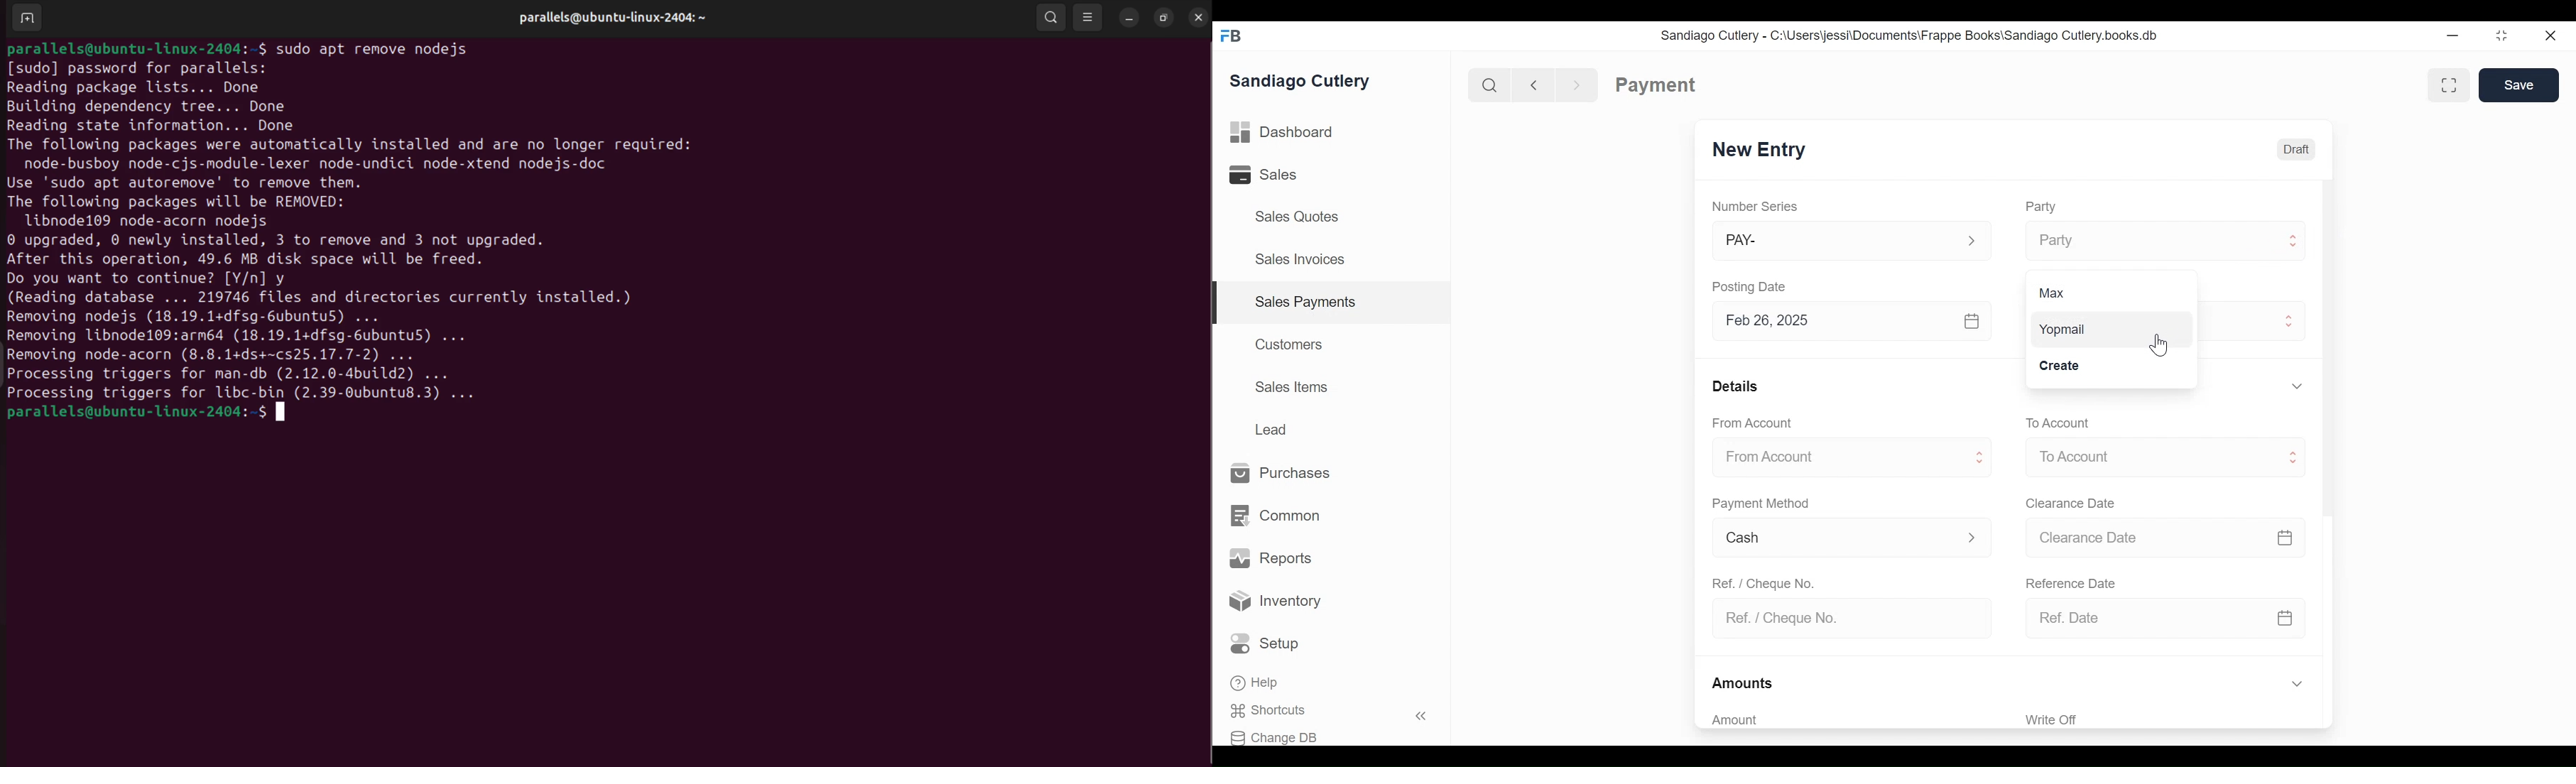 The image size is (2576, 784). I want to click on Expand, so click(2296, 386).